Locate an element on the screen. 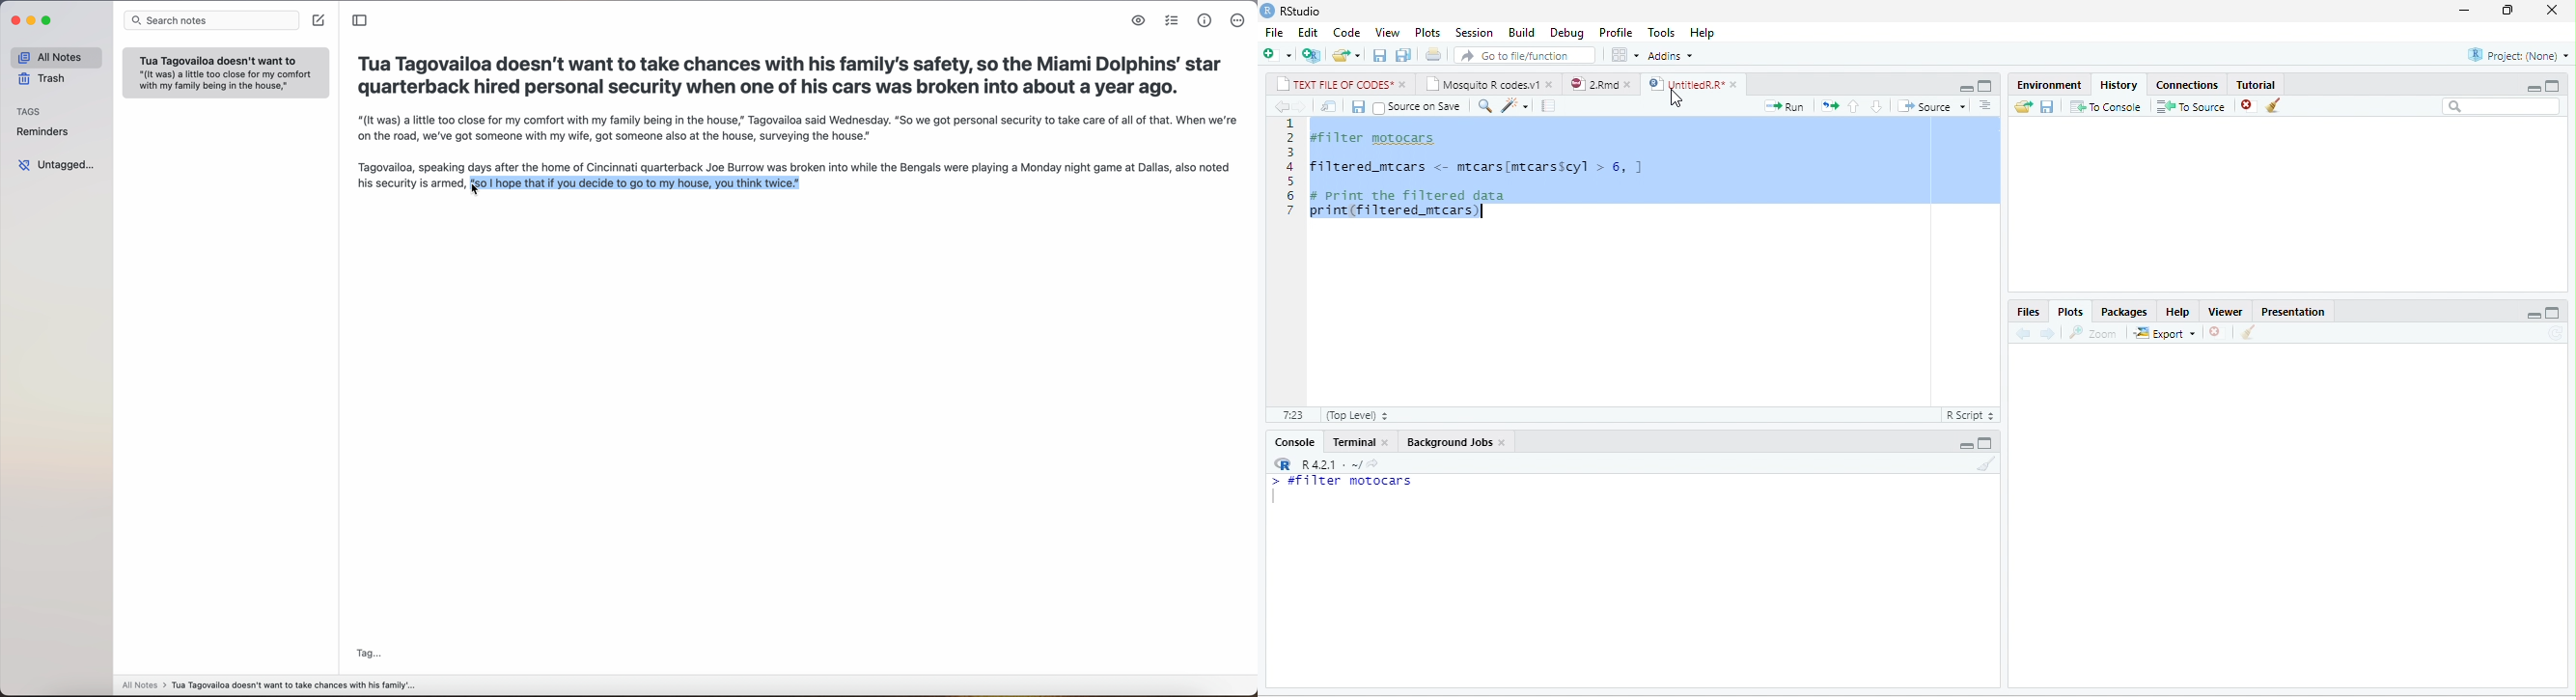 The image size is (2576, 700). note: Tua Tagovailoa doesn't want to is located at coordinates (226, 73).